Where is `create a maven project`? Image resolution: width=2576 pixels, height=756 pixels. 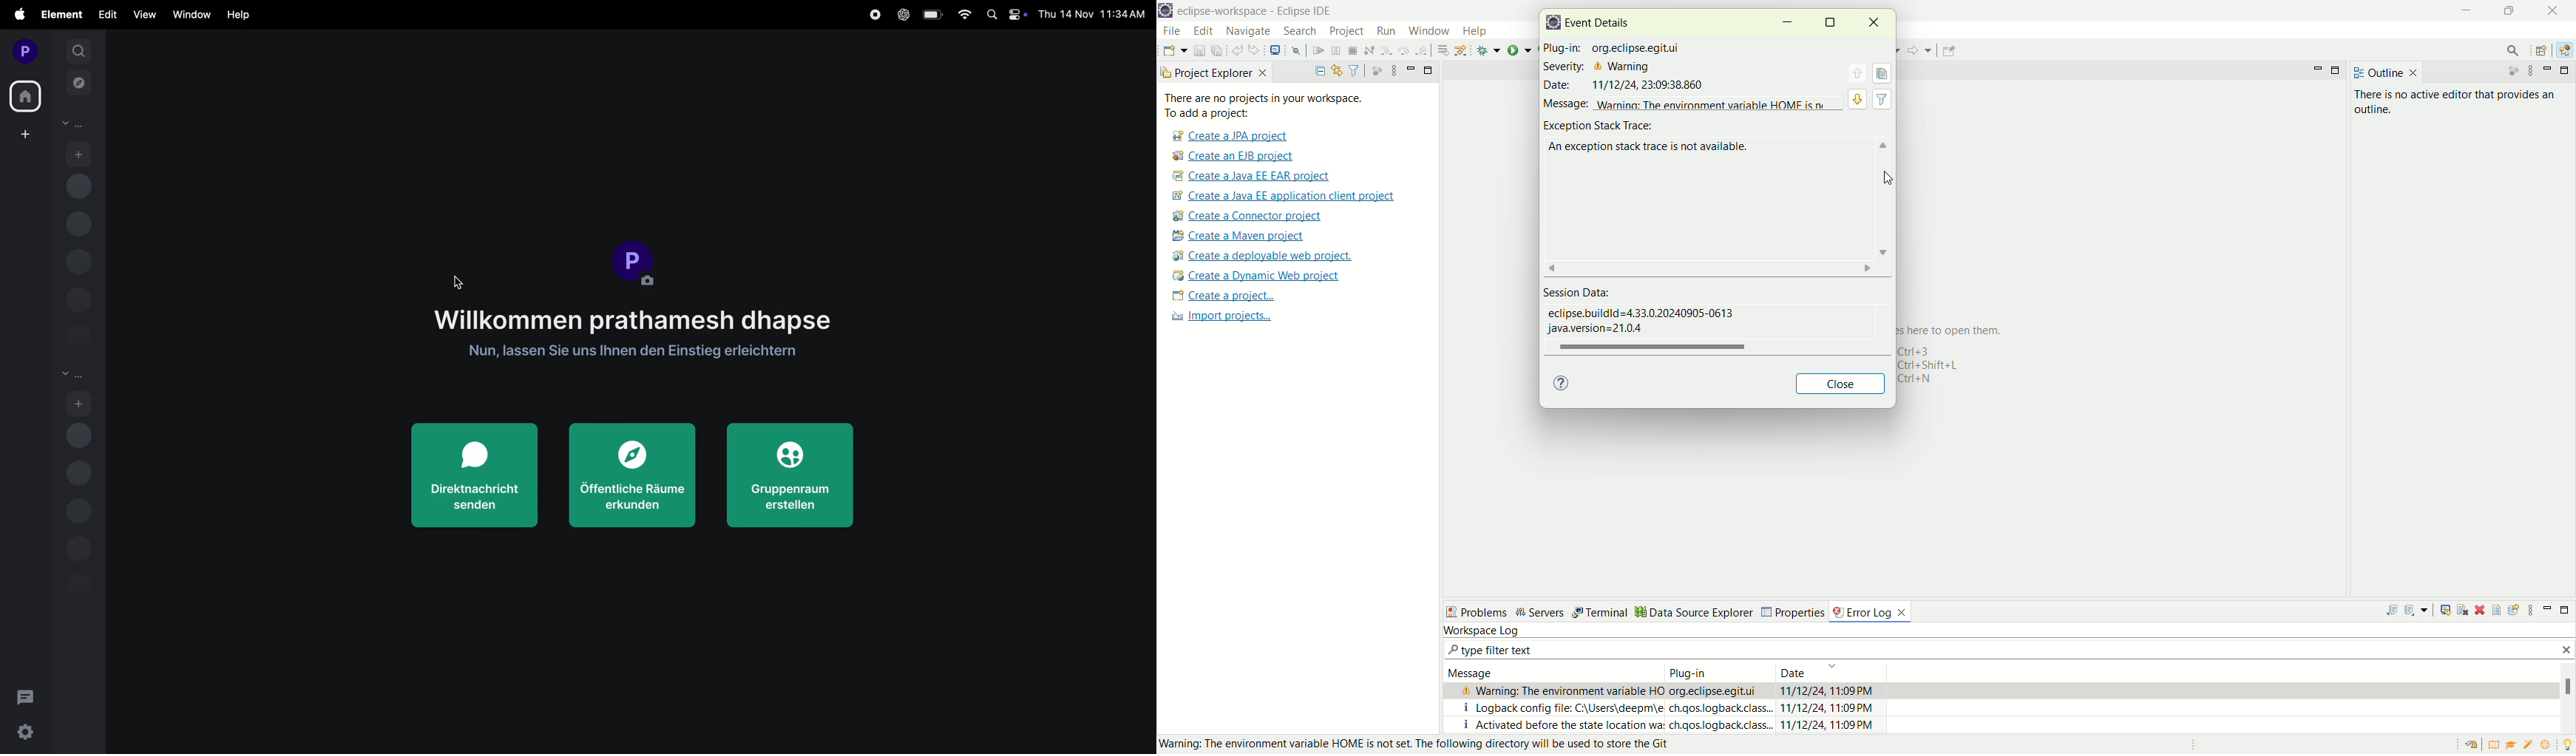
create a maven project is located at coordinates (1244, 235).